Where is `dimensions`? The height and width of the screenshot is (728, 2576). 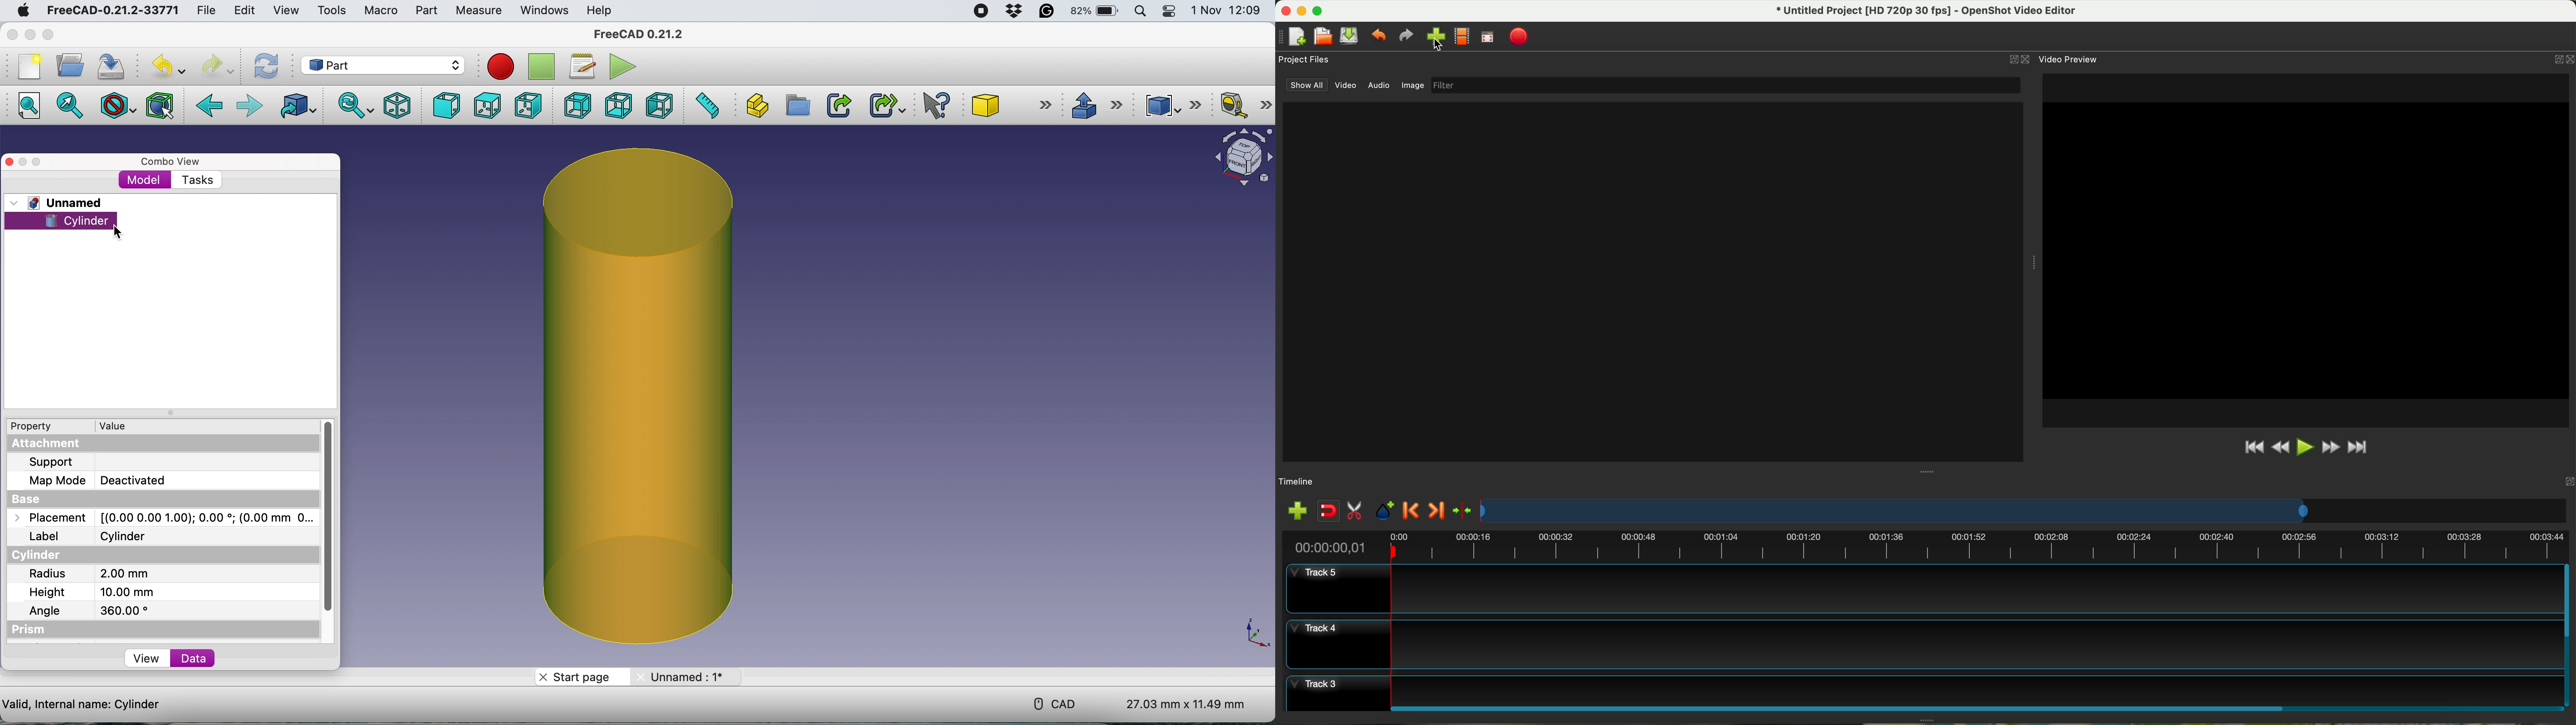
dimensions is located at coordinates (1180, 704).